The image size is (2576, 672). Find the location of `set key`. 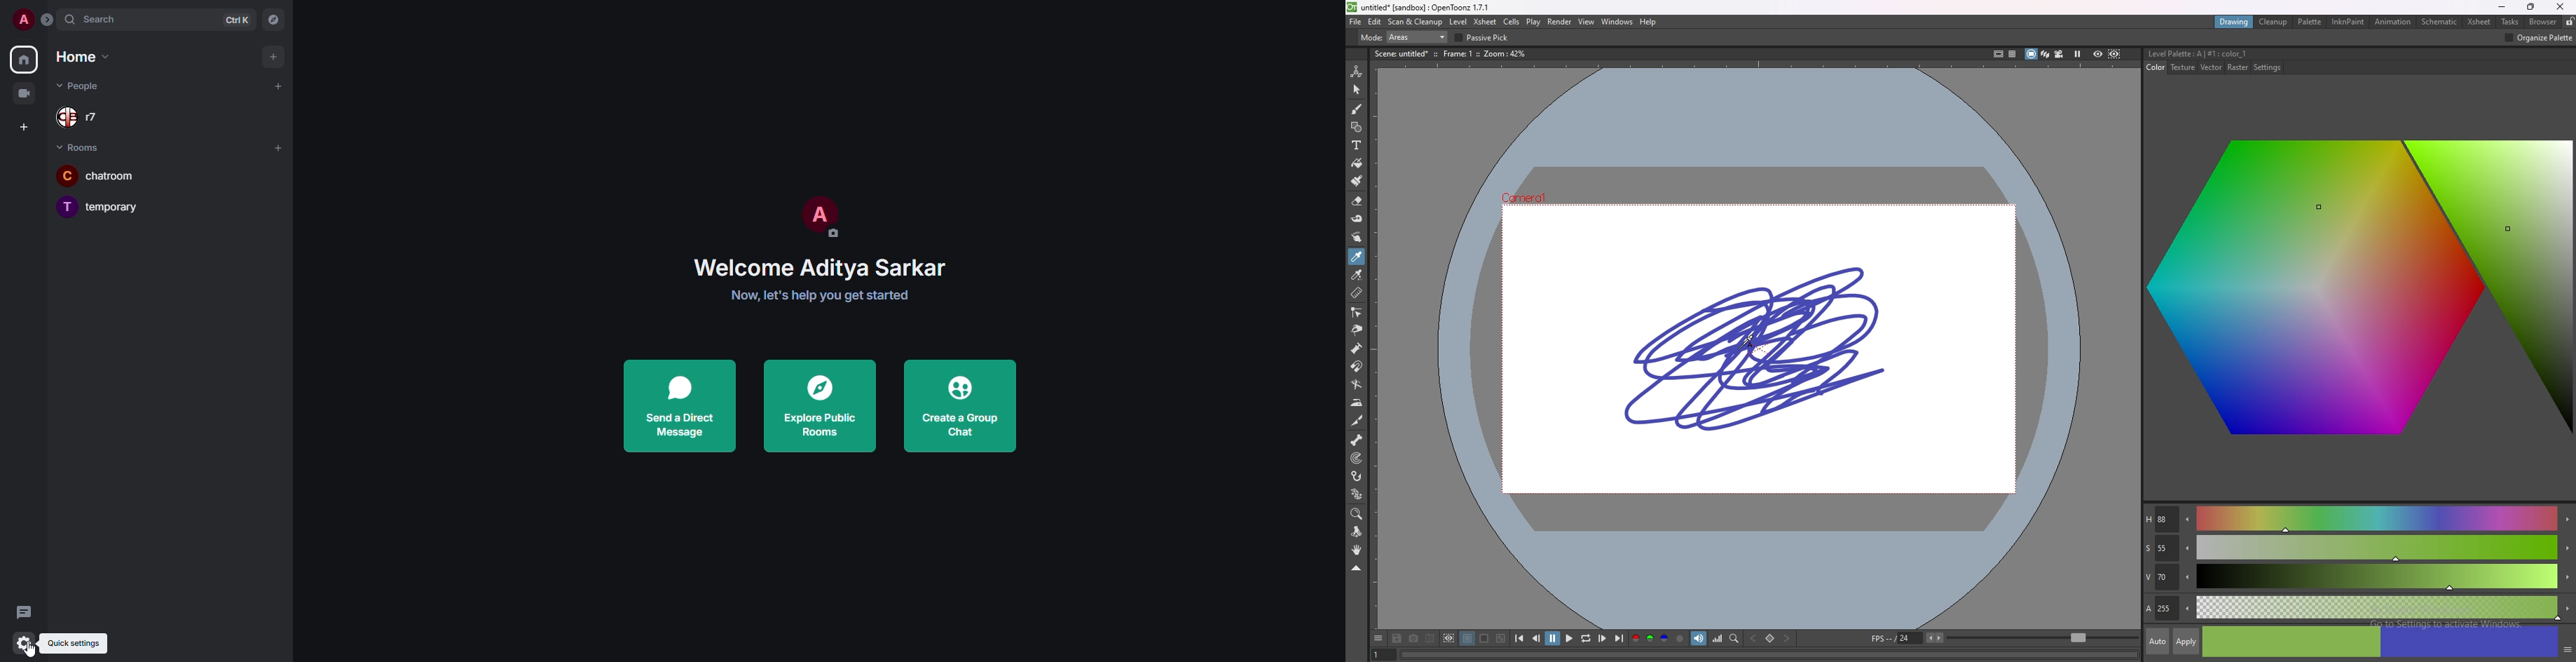

set key is located at coordinates (1770, 638).